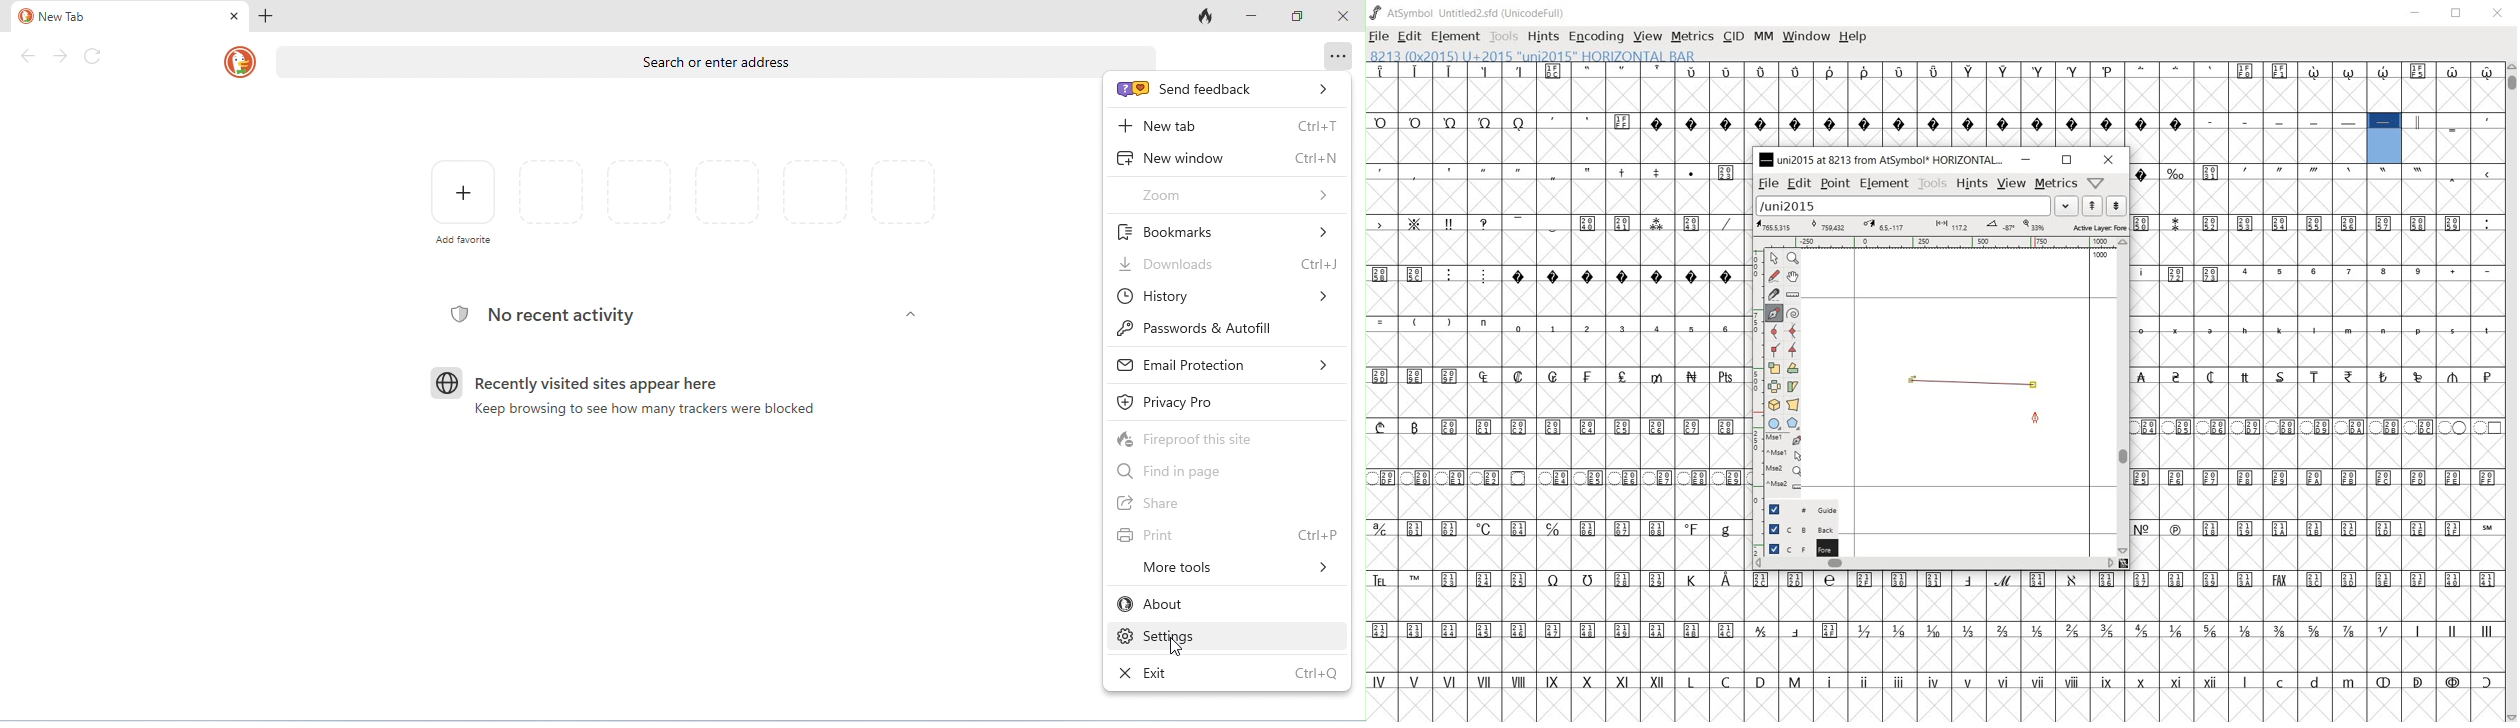 The image size is (2520, 728). I want to click on Rotate the selection, so click(1794, 368).